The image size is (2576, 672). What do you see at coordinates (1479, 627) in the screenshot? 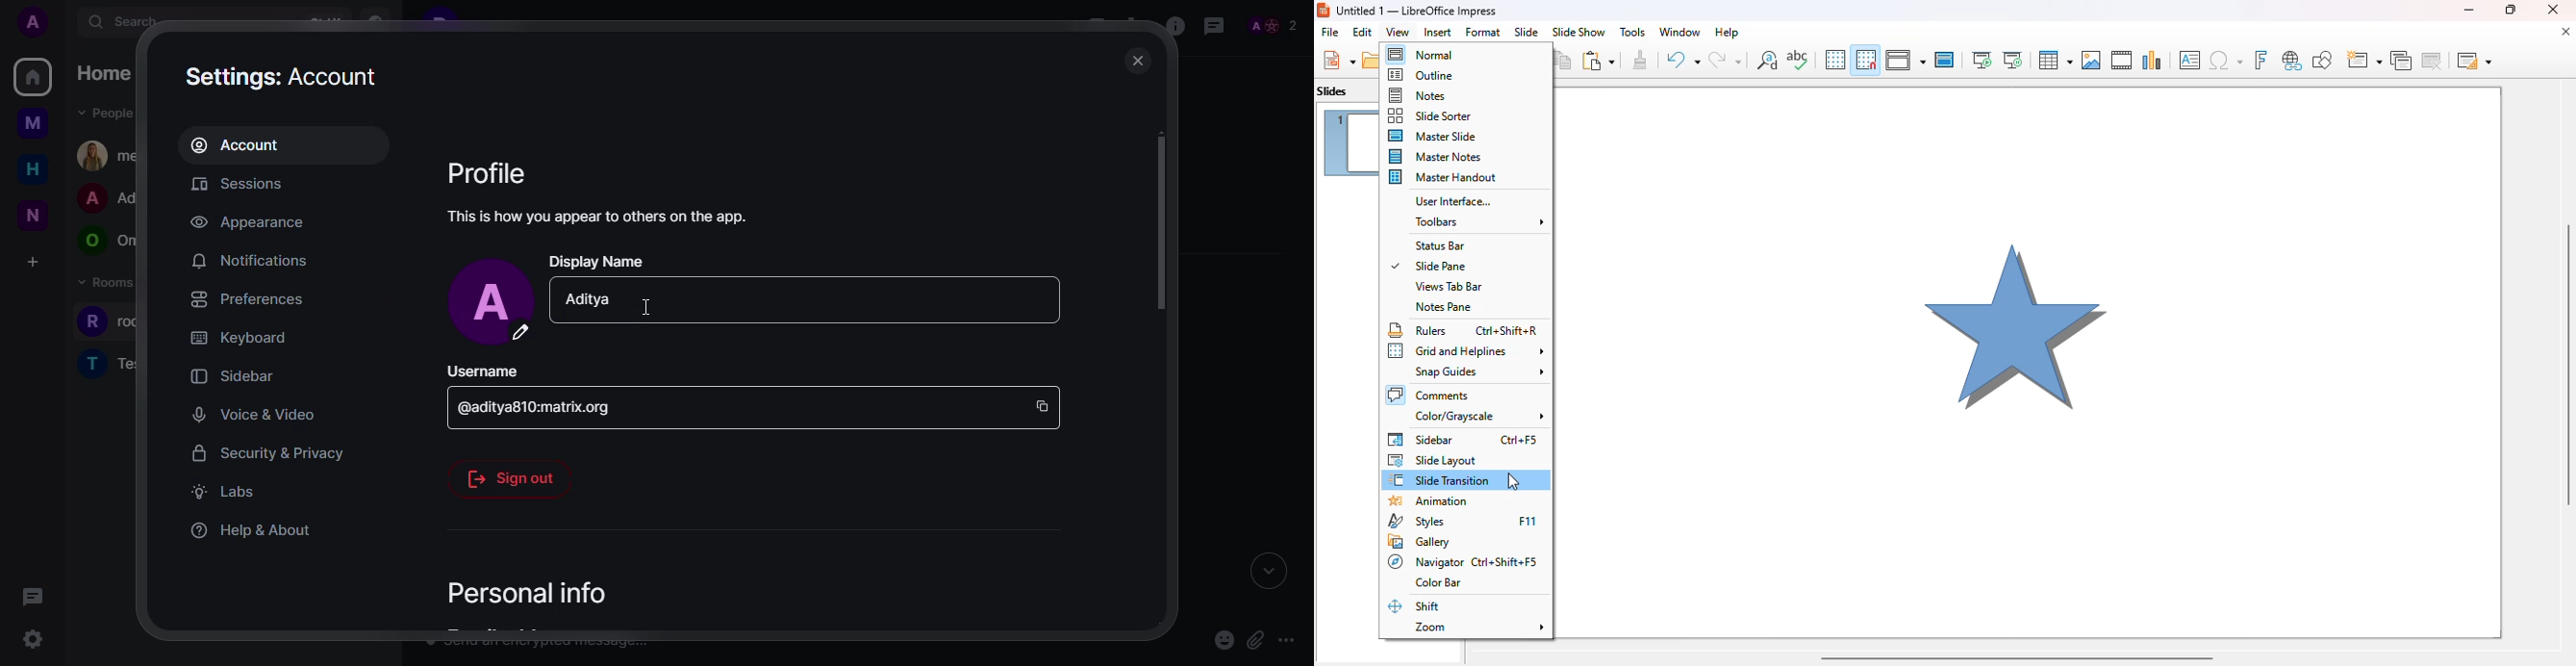
I see `zoom` at bounding box center [1479, 627].